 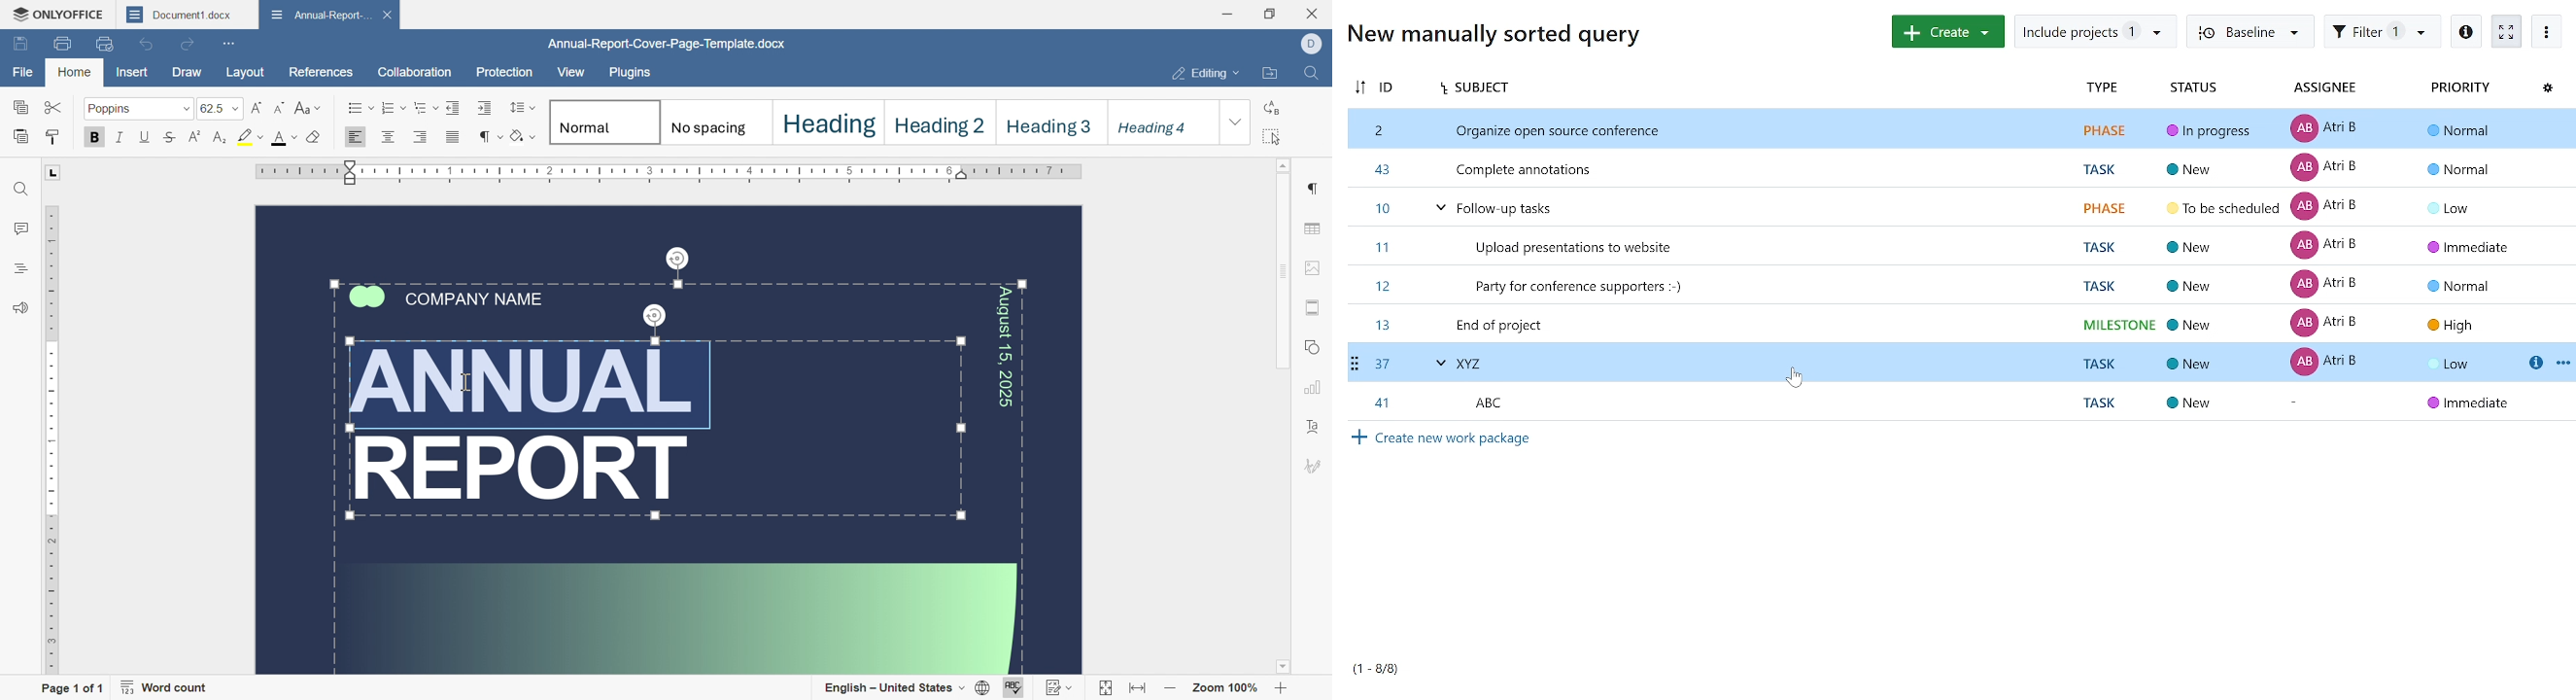 I want to click on restore down, so click(x=1272, y=11).